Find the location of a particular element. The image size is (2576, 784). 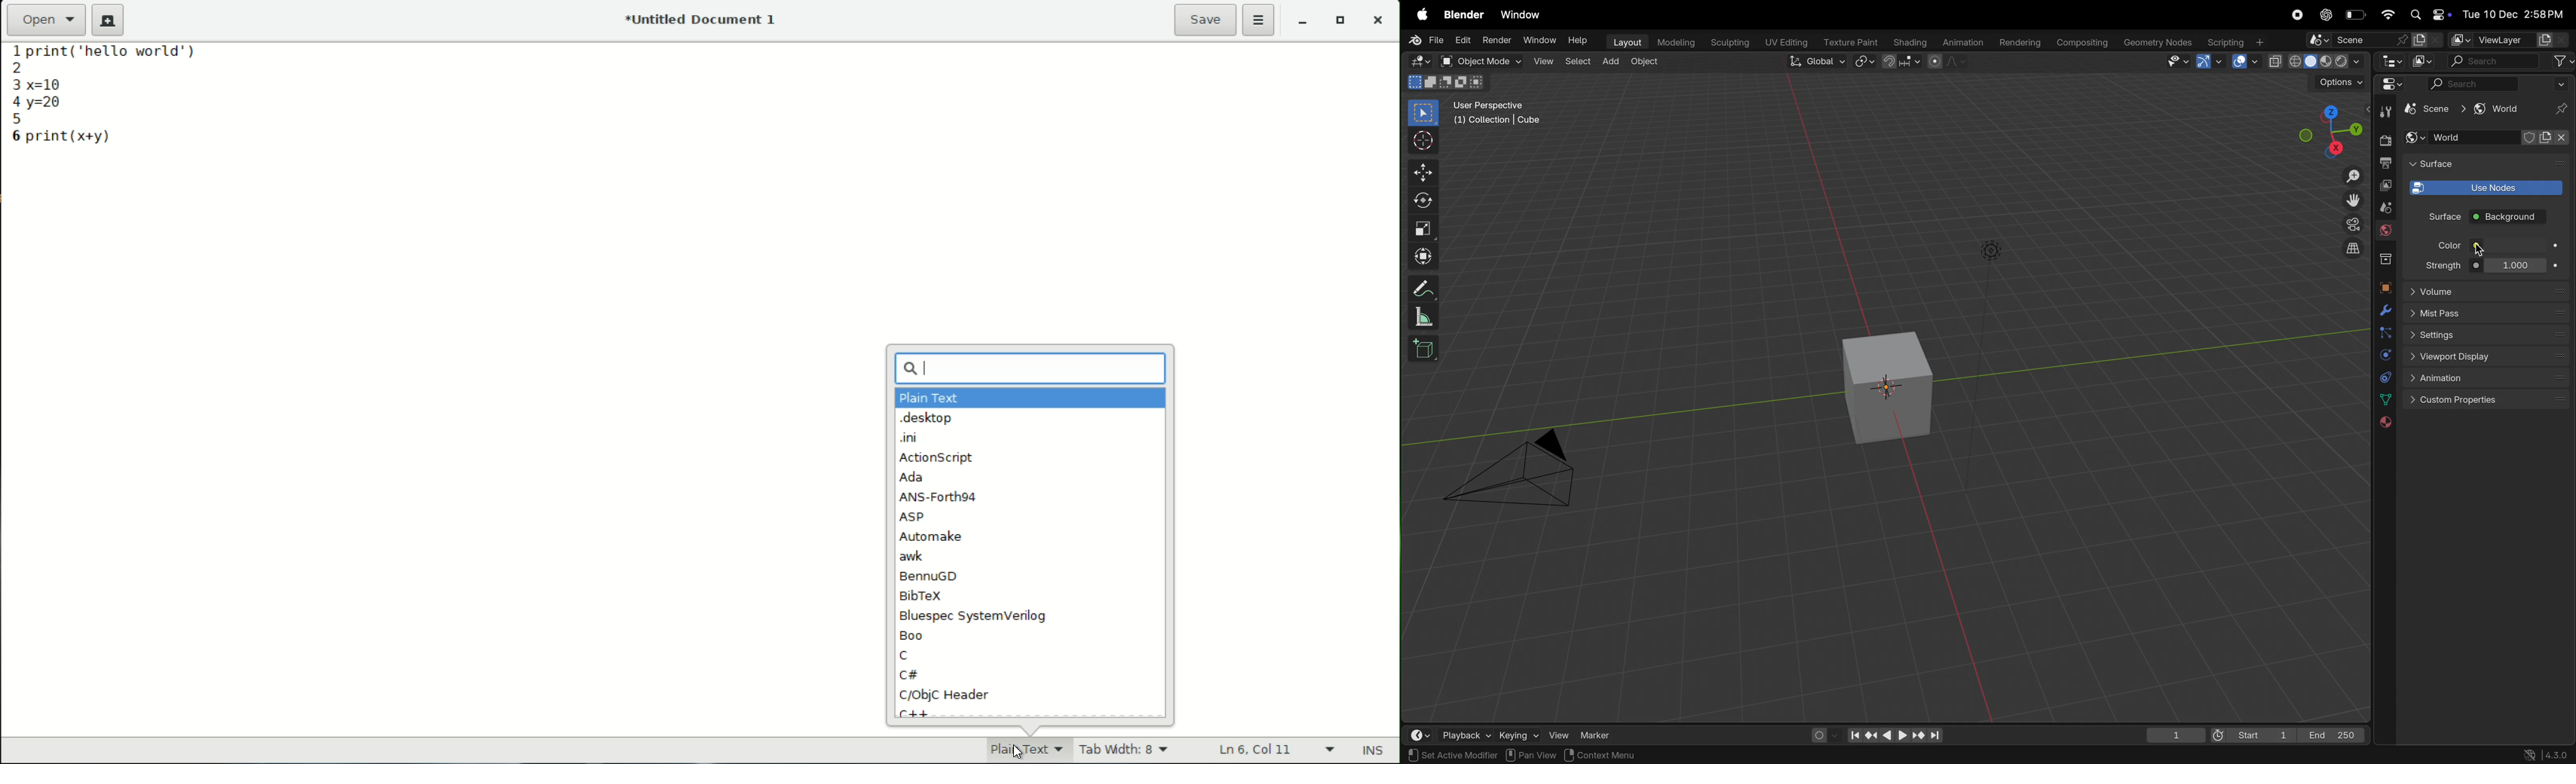

Composting is located at coordinates (2084, 44).